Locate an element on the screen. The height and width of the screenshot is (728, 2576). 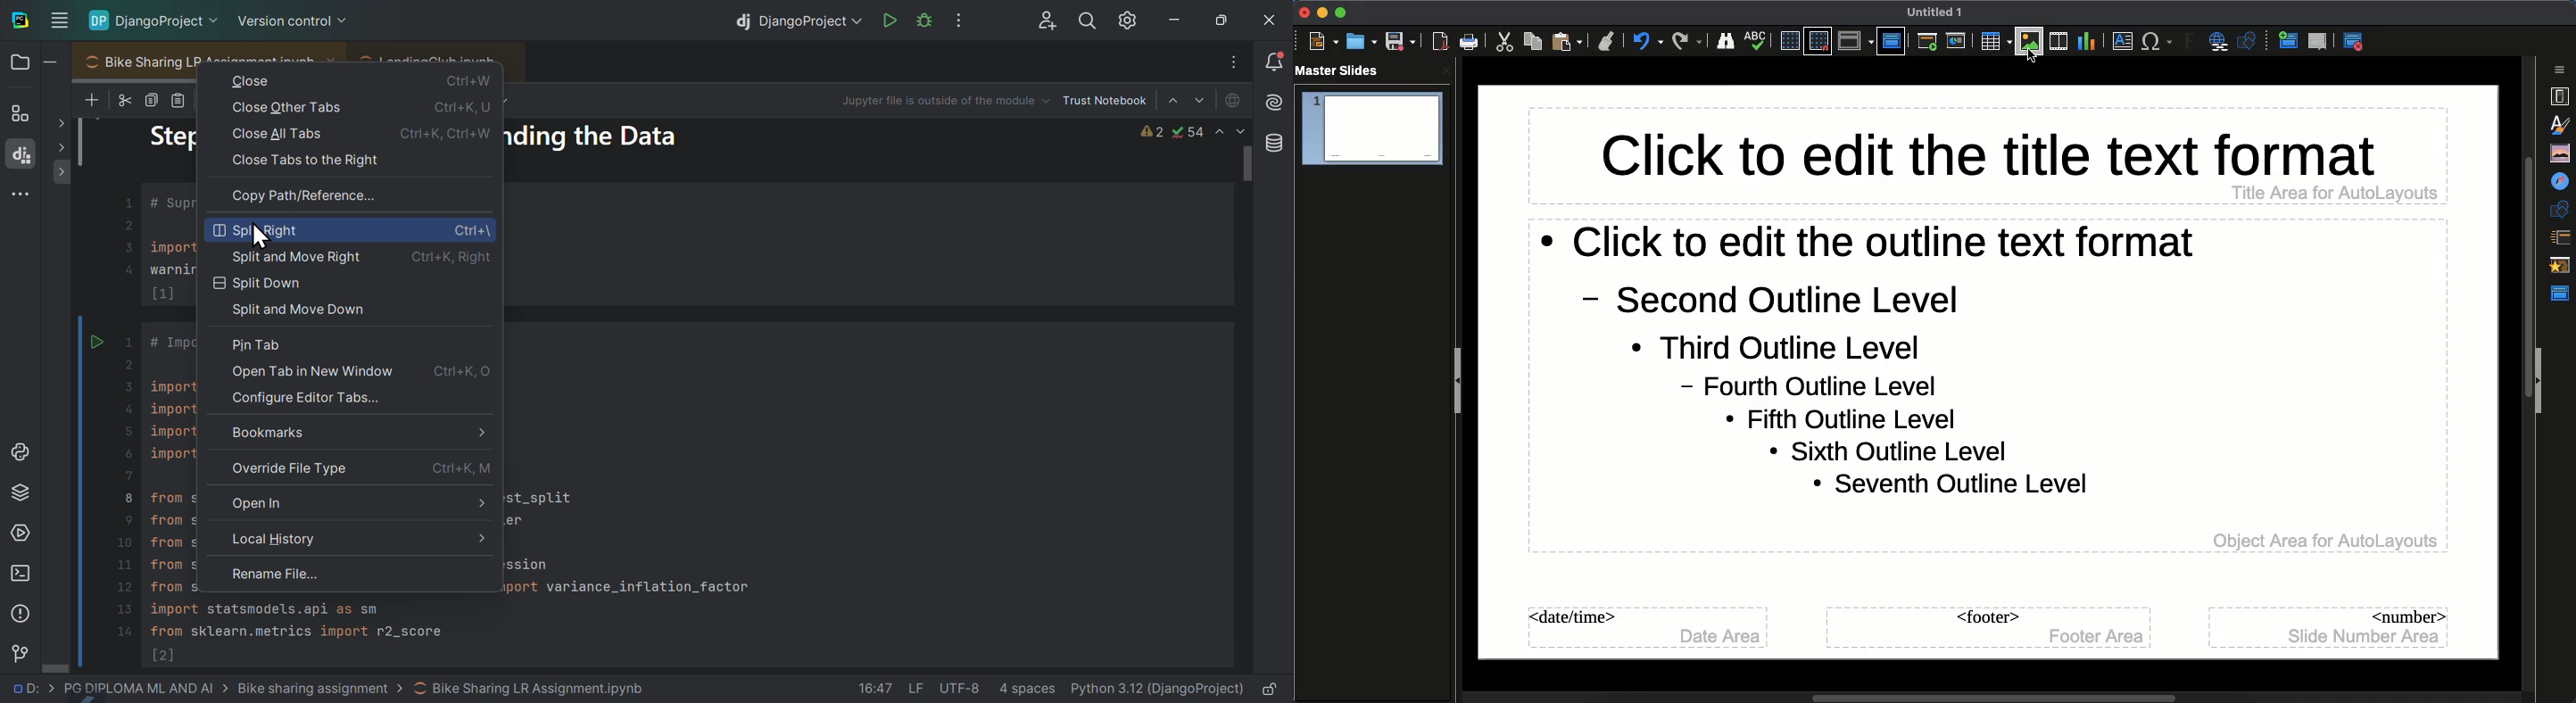
Finder is located at coordinates (1726, 42).